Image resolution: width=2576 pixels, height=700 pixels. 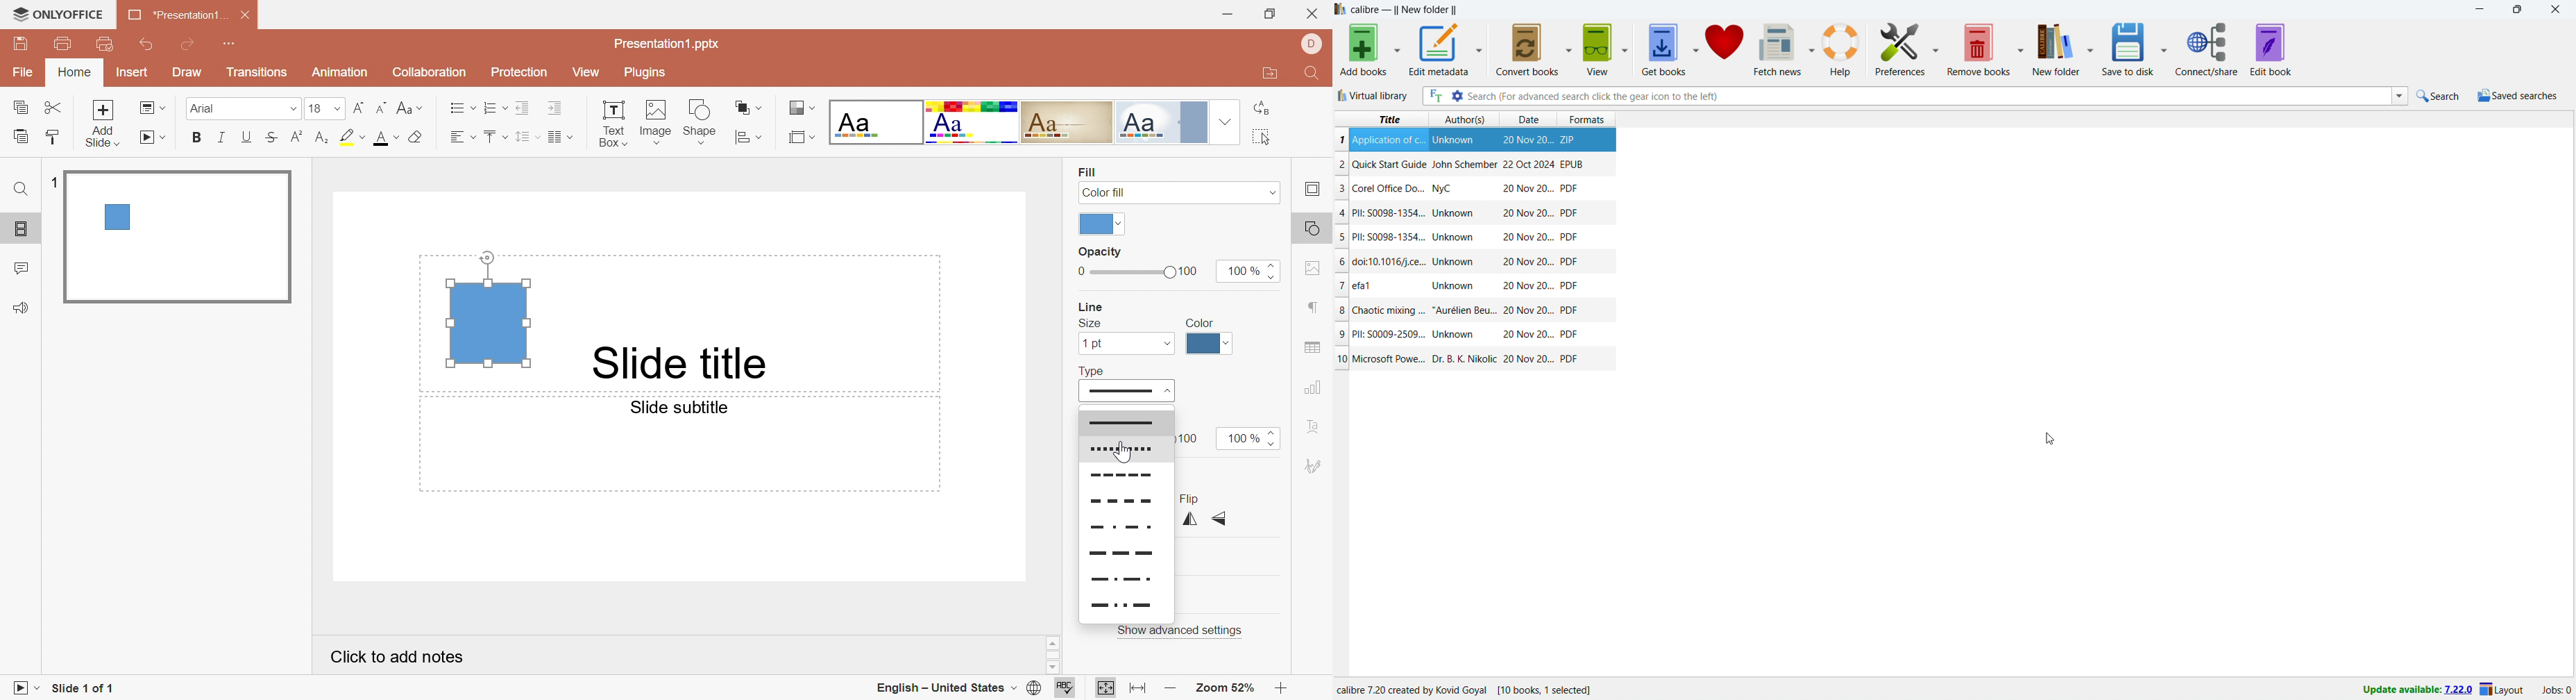 I want to click on Images, so click(x=655, y=121).